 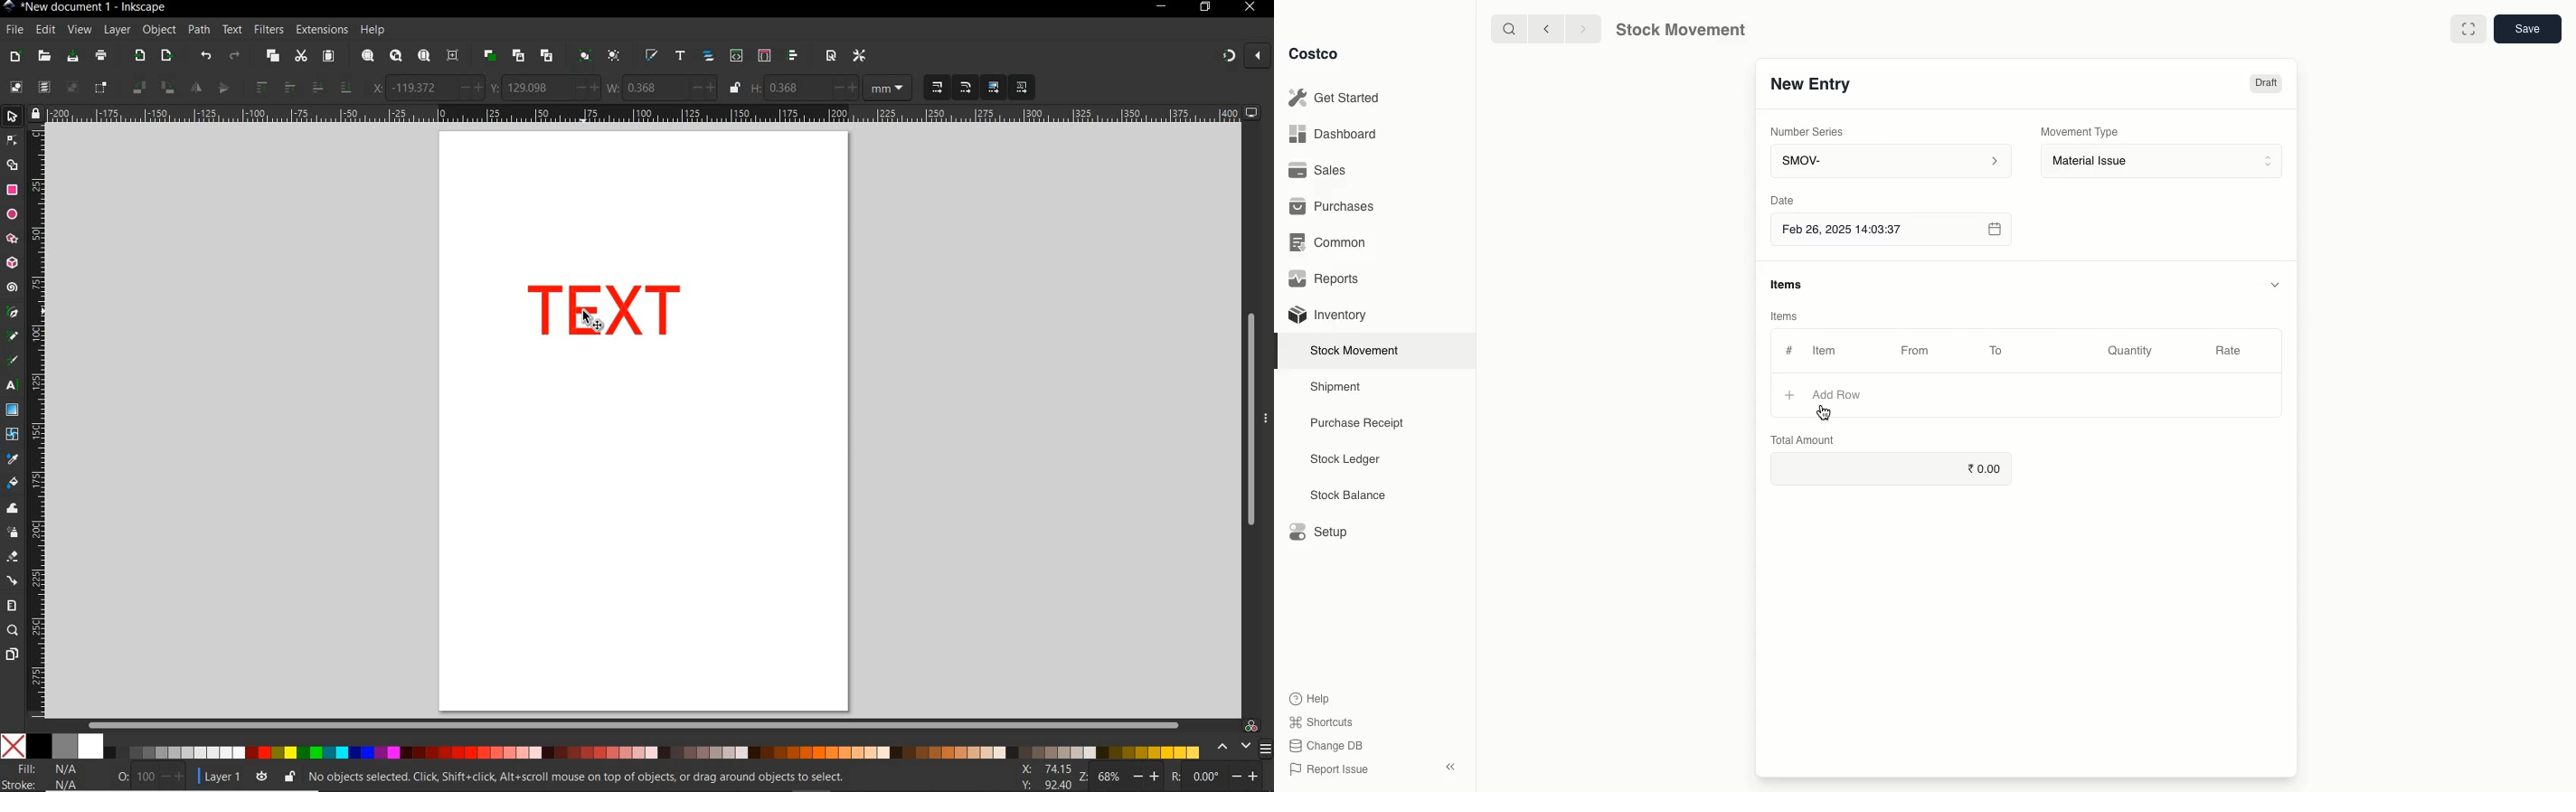 What do you see at coordinates (12, 337) in the screenshot?
I see `PENCIL TOOL` at bounding box center [12, 337].